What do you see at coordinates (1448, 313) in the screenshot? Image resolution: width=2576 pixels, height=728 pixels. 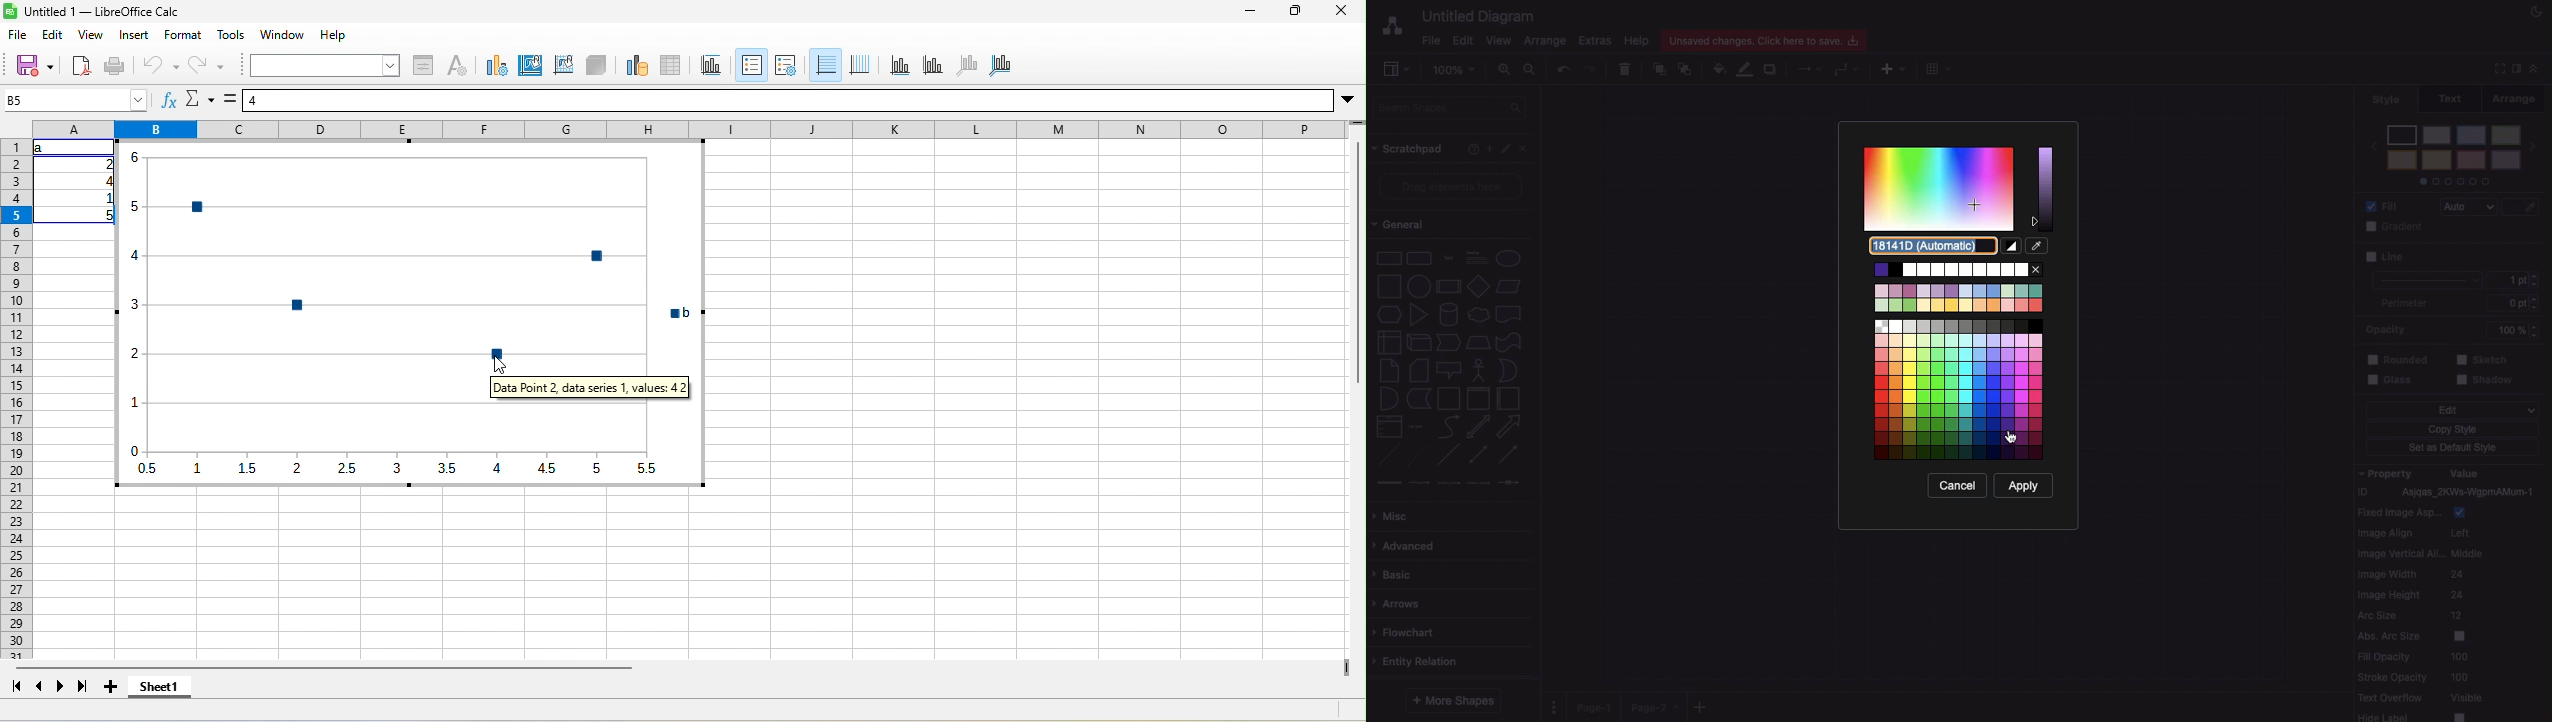 I see `cylinder` at bounding box center [1448, 313].